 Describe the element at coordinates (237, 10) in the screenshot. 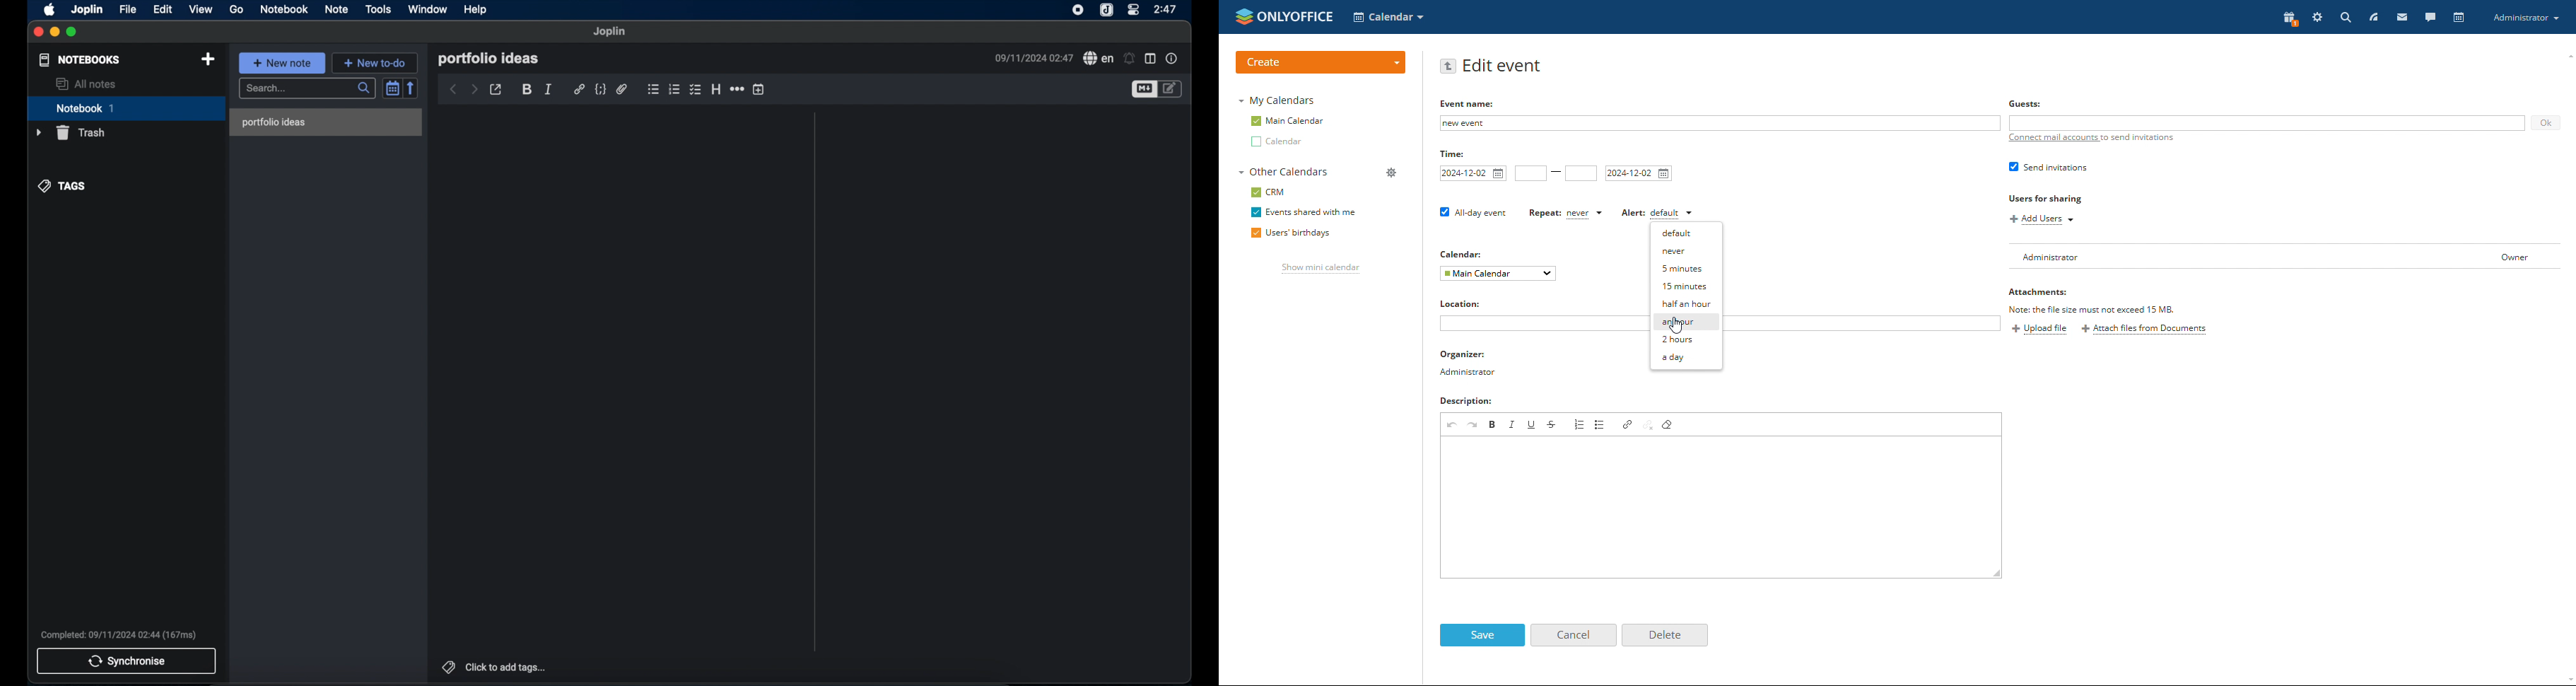

I see `go` at that location.